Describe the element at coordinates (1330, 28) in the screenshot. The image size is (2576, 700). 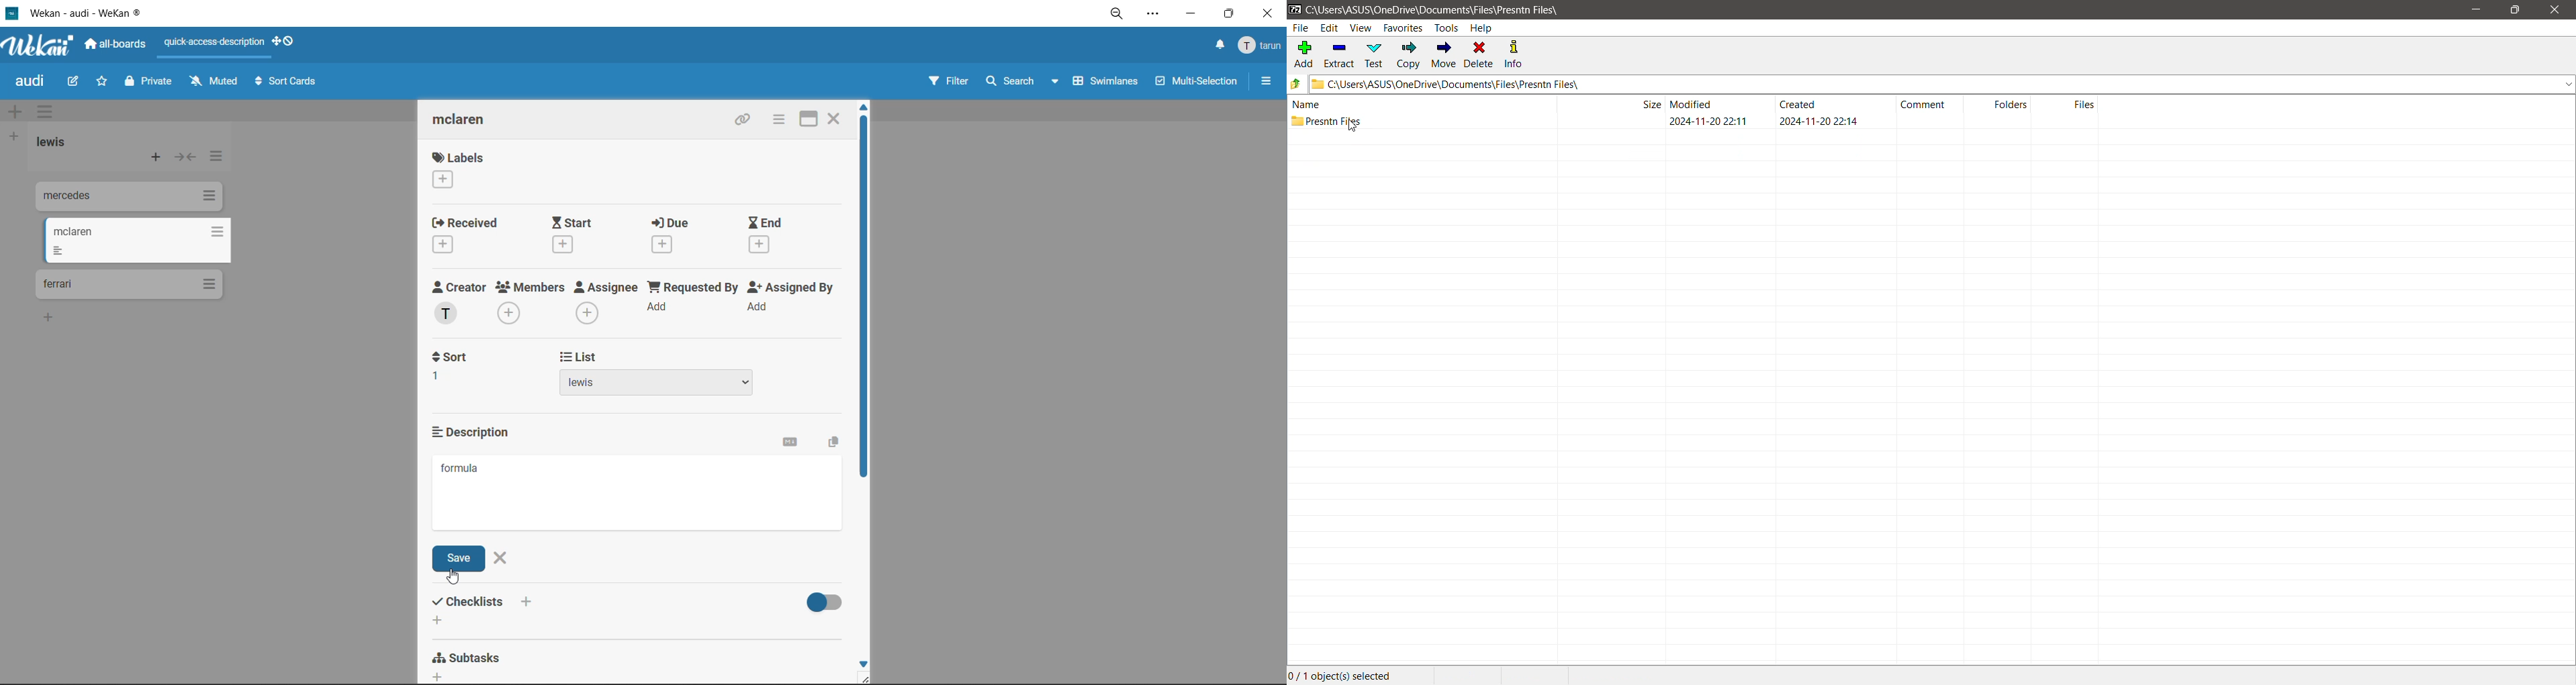
I see `Edit` at that location.